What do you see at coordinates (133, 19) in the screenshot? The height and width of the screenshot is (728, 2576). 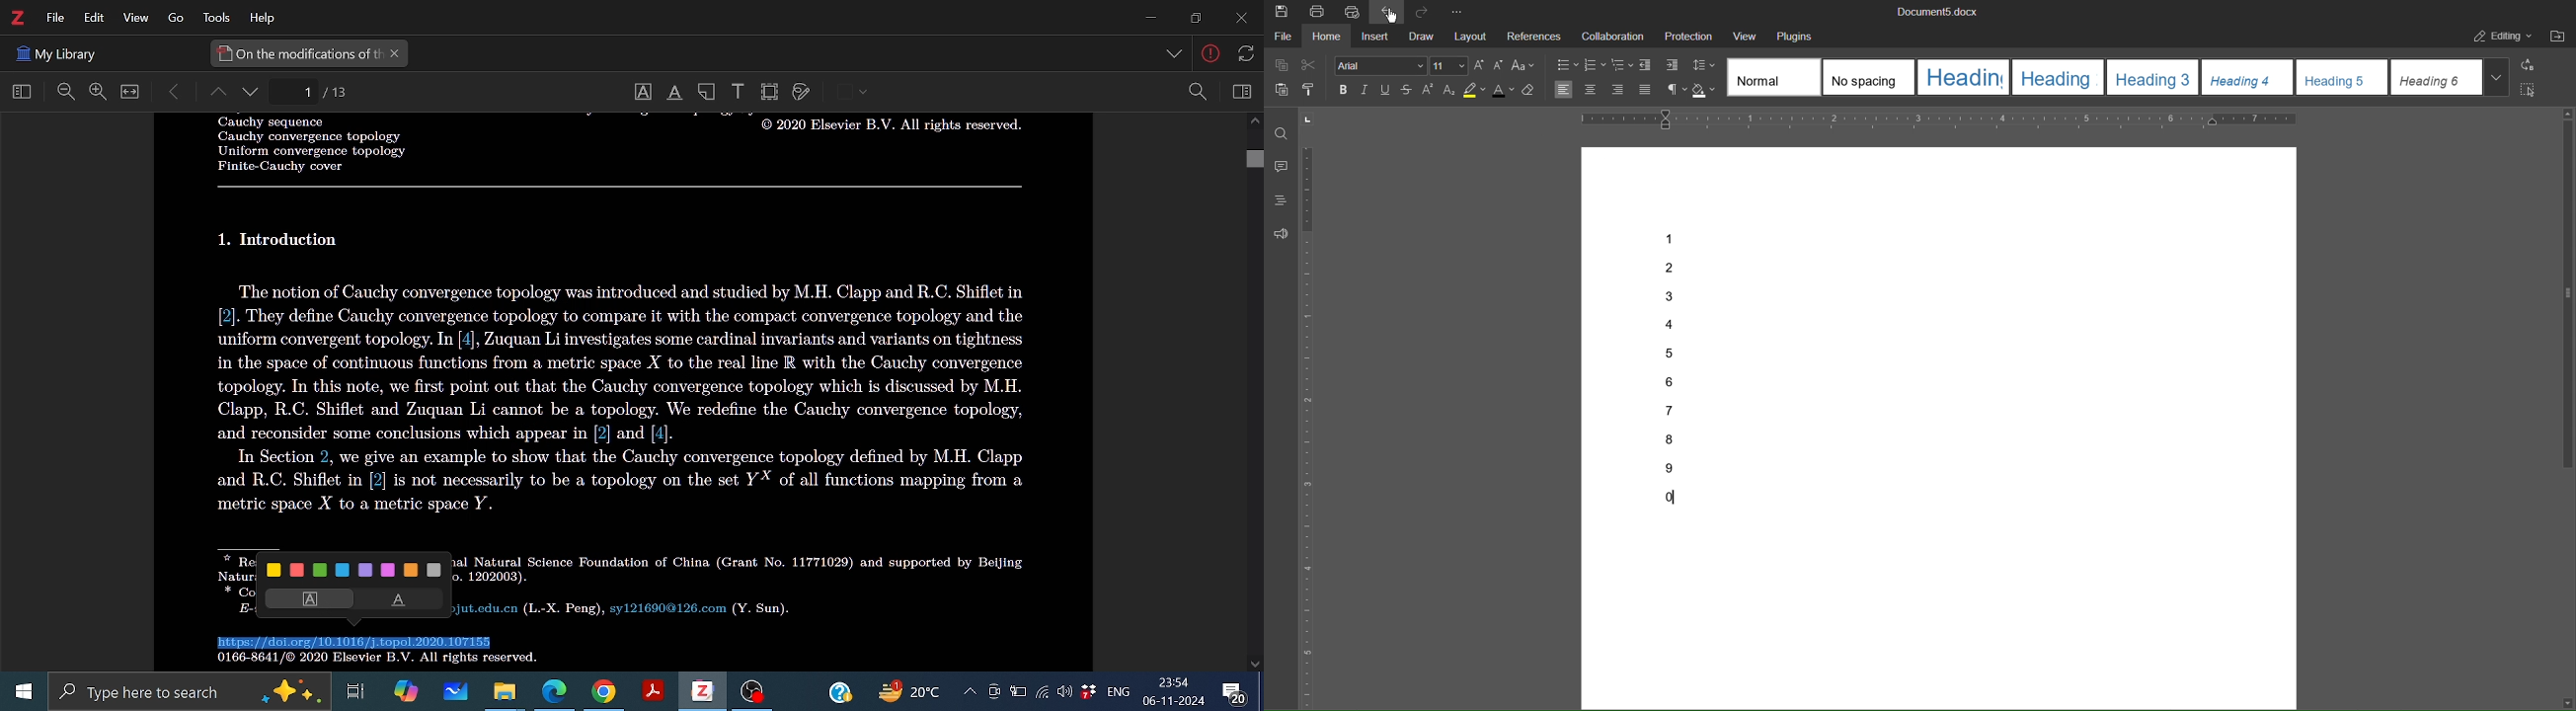 I see `View` at bounding box center [133, 19].